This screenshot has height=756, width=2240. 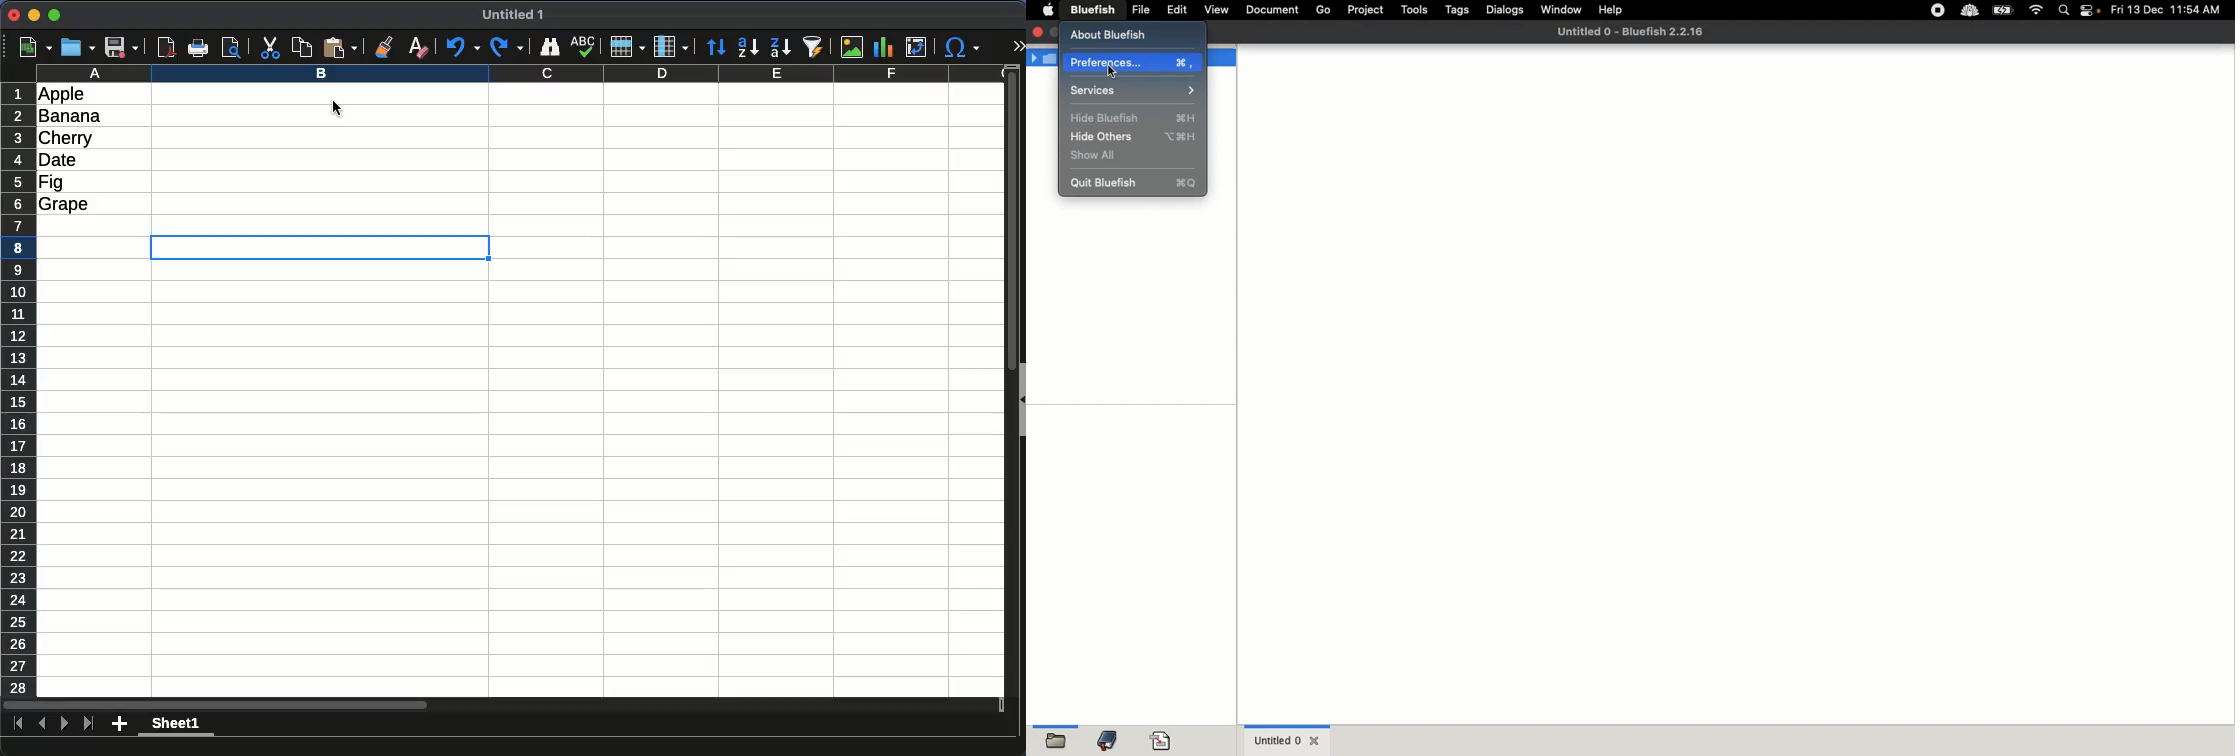 I want to click on Quit bluefish, so click(x=1135, y=182).